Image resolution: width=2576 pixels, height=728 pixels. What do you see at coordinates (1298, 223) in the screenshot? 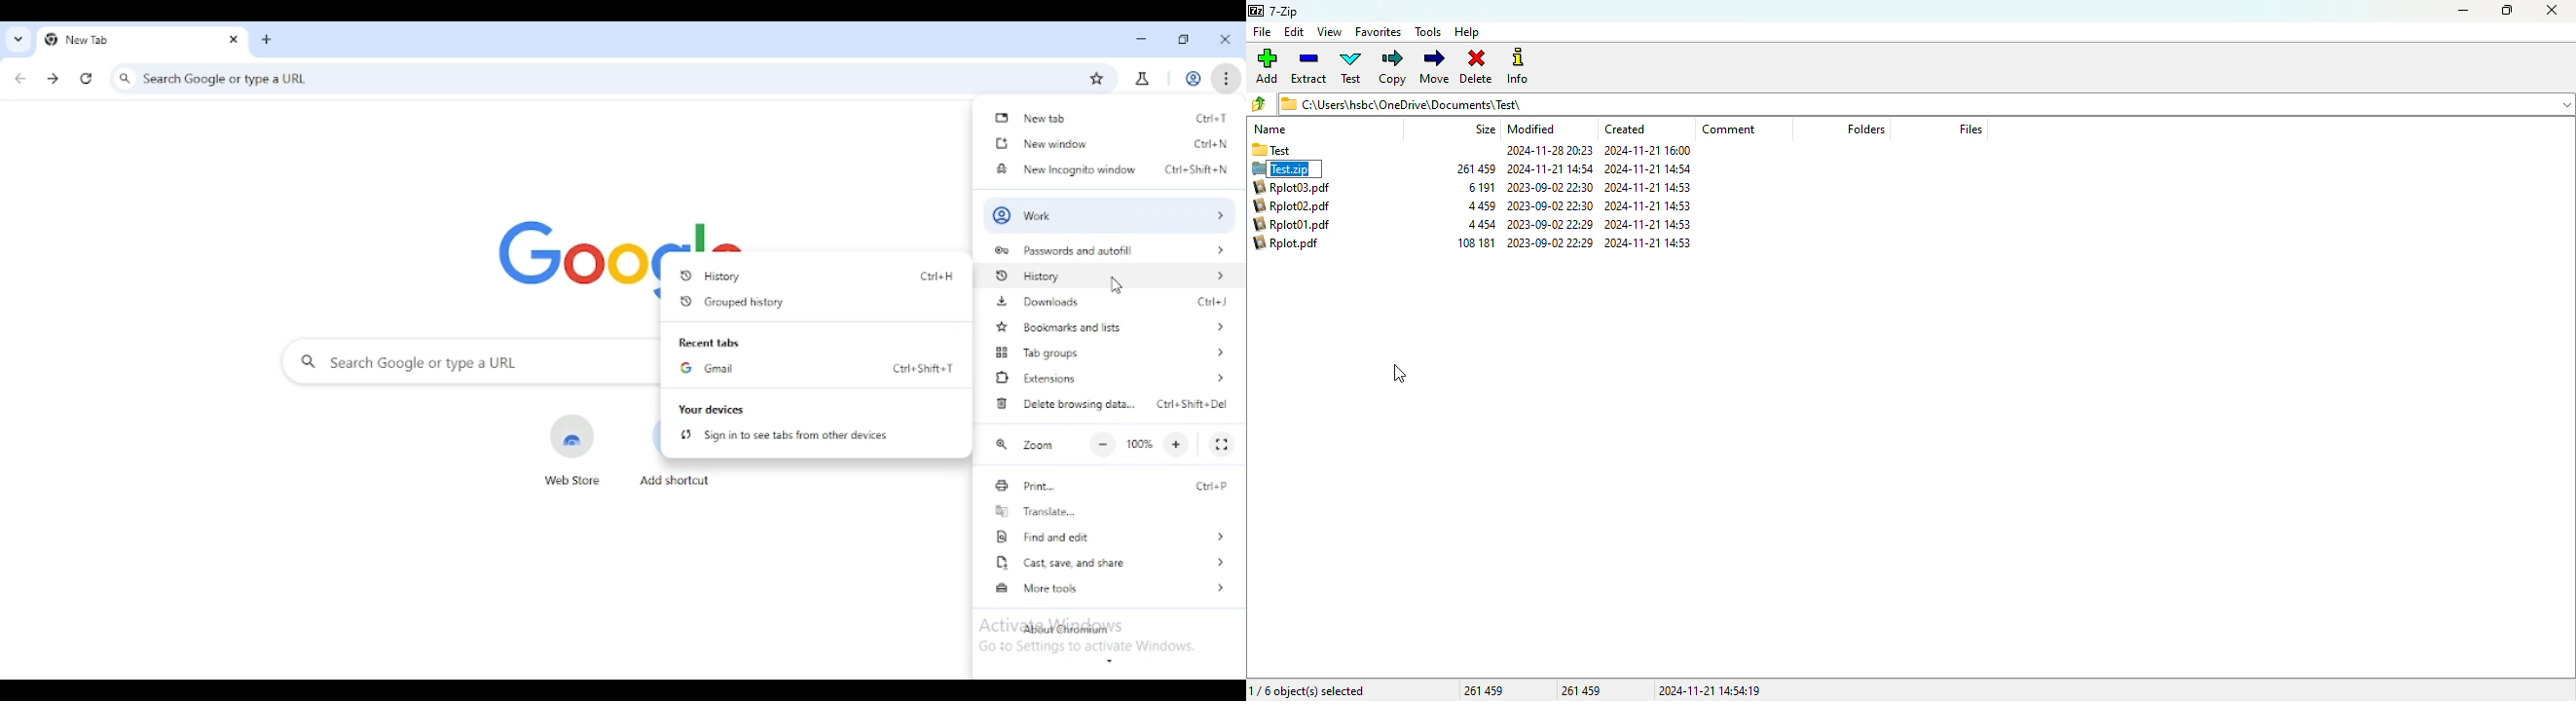
I see `Rplot01.pdf 4454 2023-00-02 22:29 2024-11-21 14:53` at bounding box center [1298, 223].